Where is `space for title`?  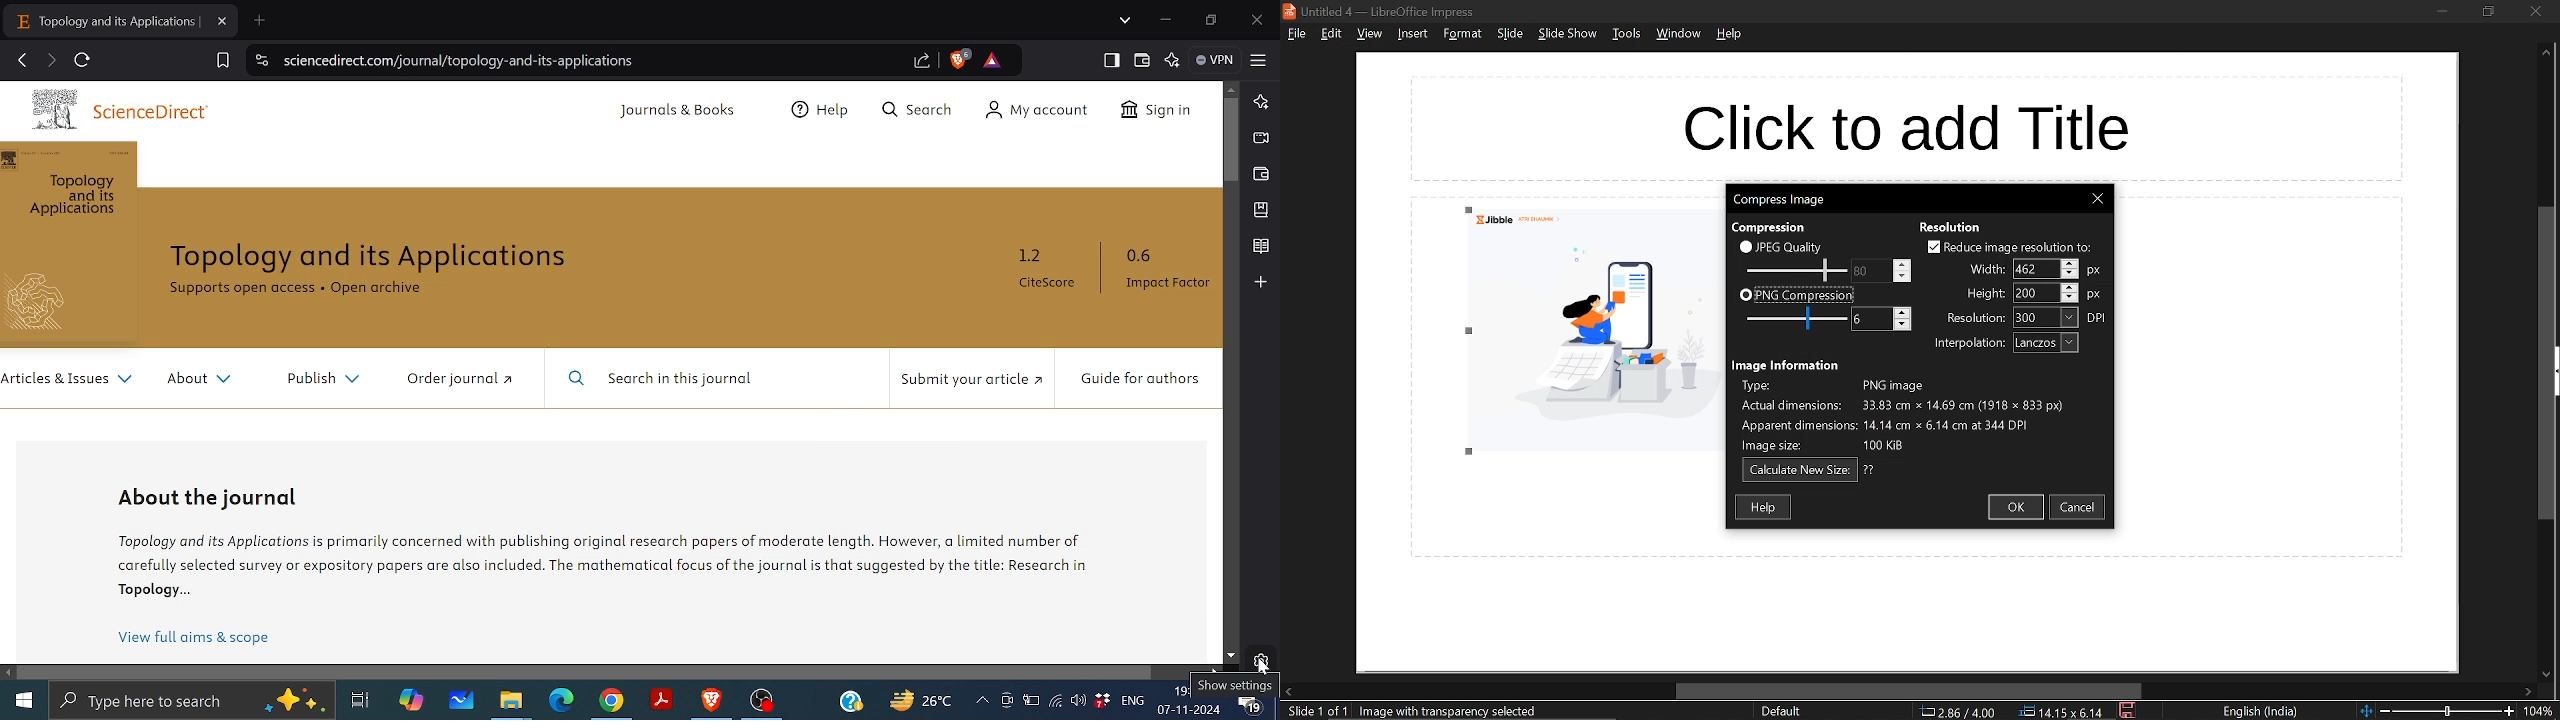
space for title is located at coordinates (1909, 127).